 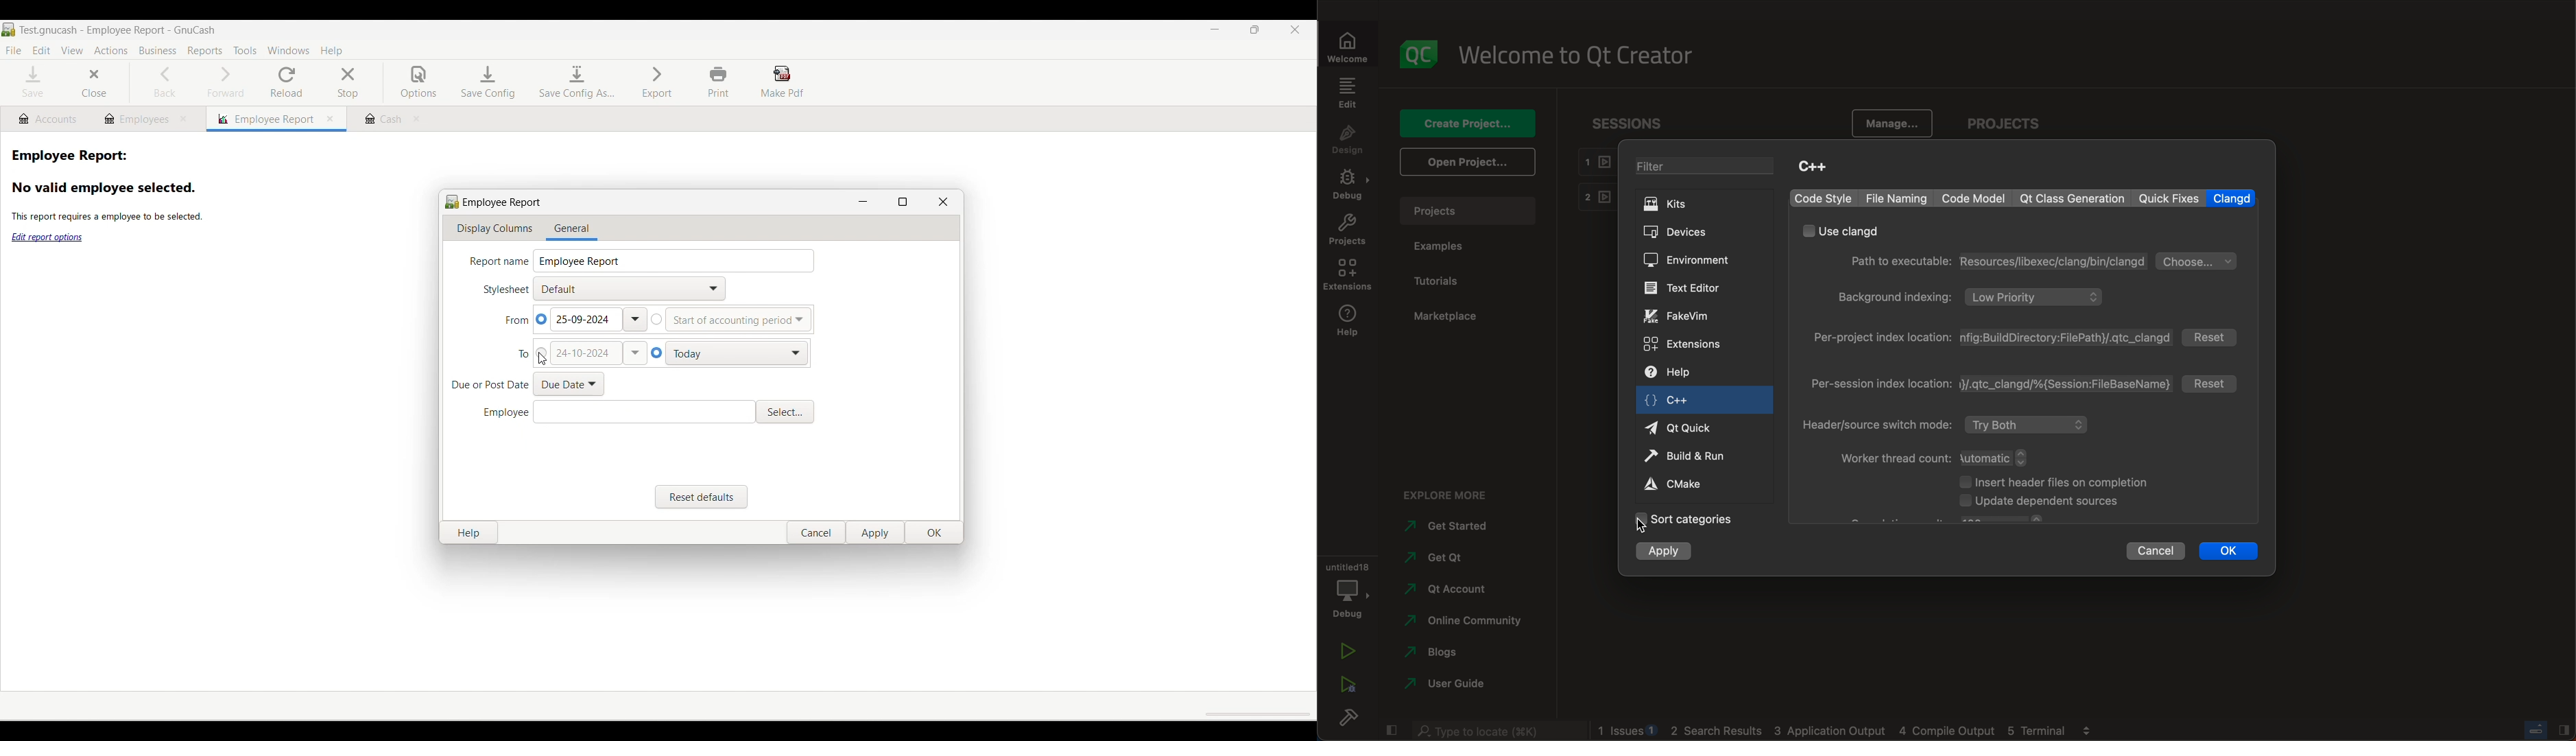 I want to click on account, so click(x=1451, y=588).